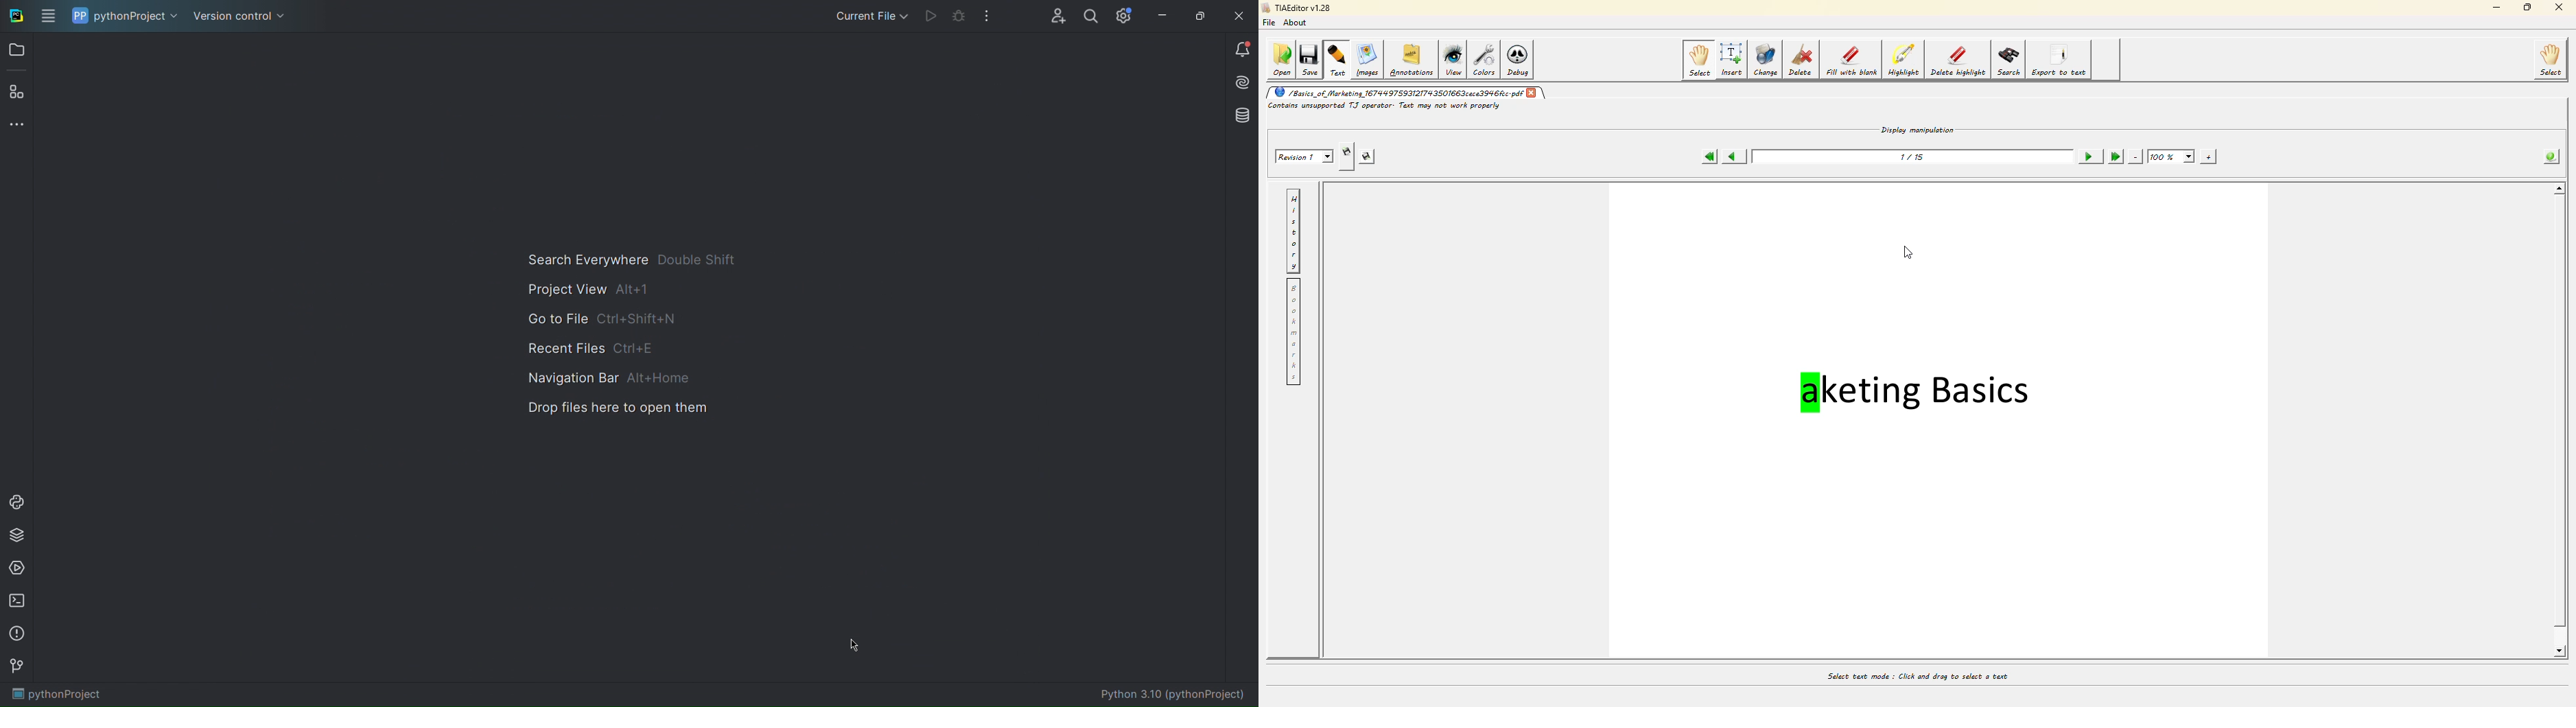 The height and width of the screenshot is (728, 2576). Describe the element at coordinates (1242, 81) in the screenshot. I see `Install AI assistant` at that location.